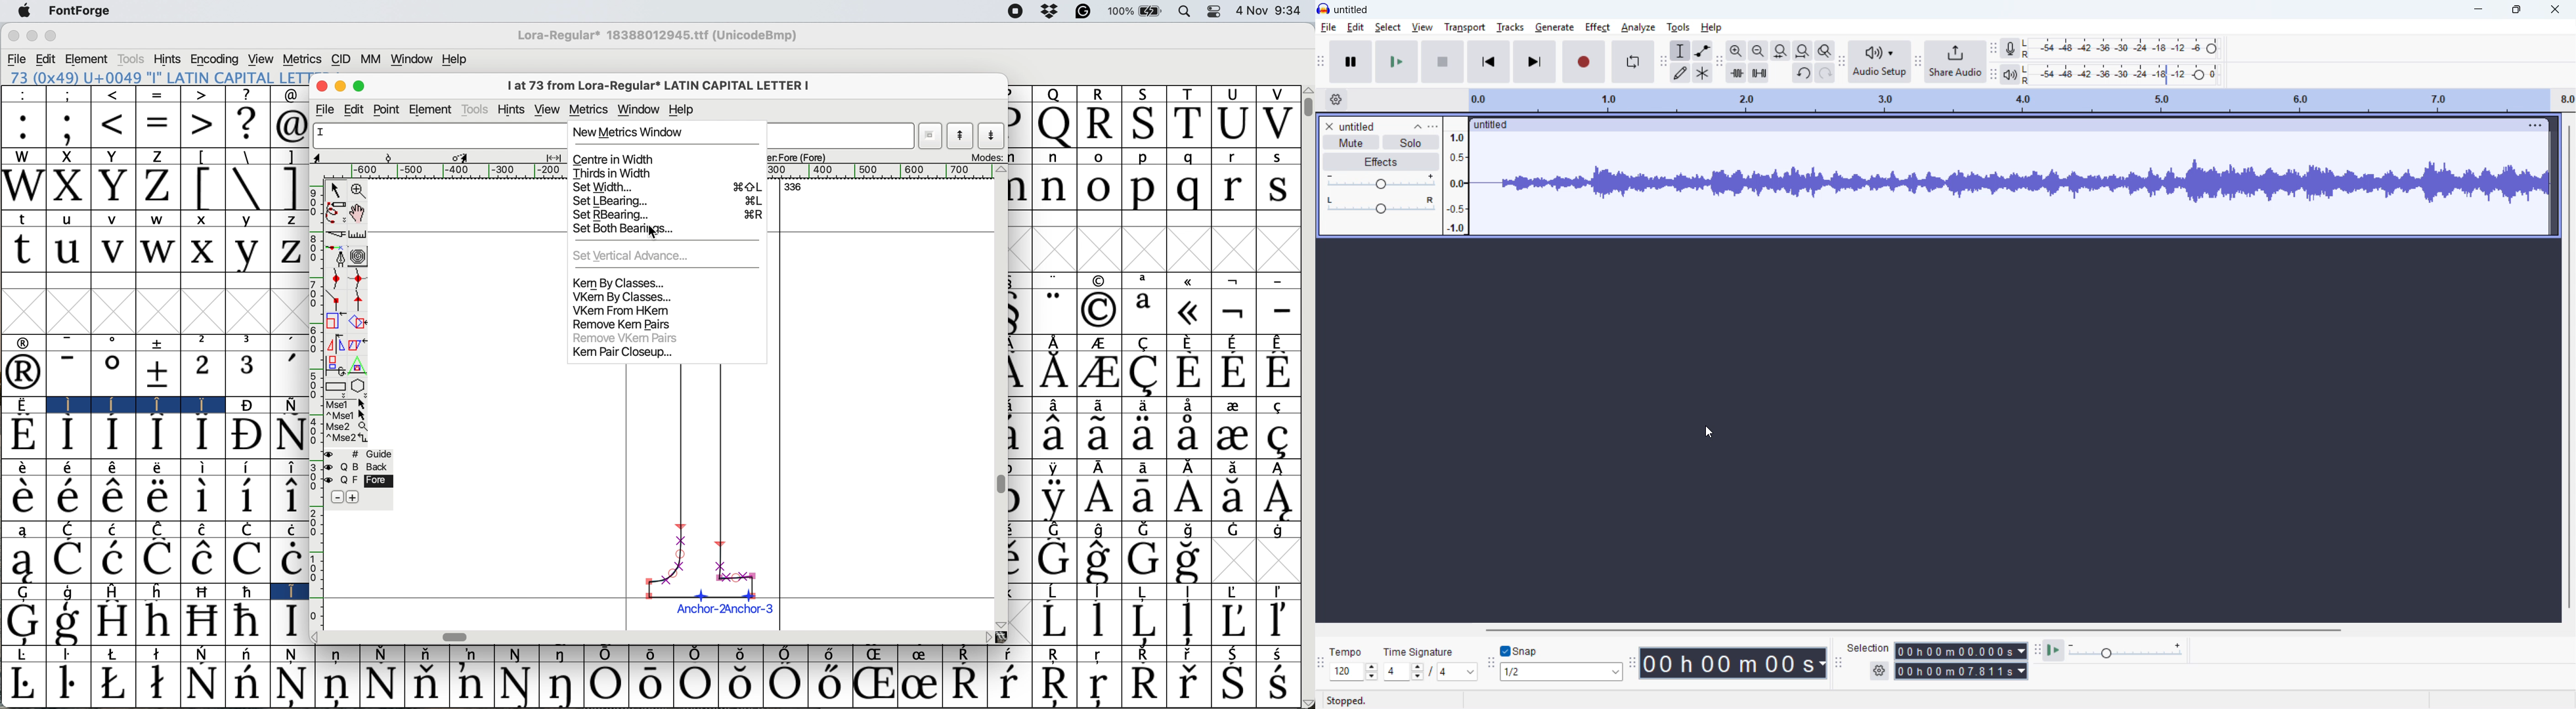 The width and height of the screenshot is (2576, 728). What do you see at coordinates (1802, 73) in the screenshot?
I see `undo` at bounding box center [1802, 73].